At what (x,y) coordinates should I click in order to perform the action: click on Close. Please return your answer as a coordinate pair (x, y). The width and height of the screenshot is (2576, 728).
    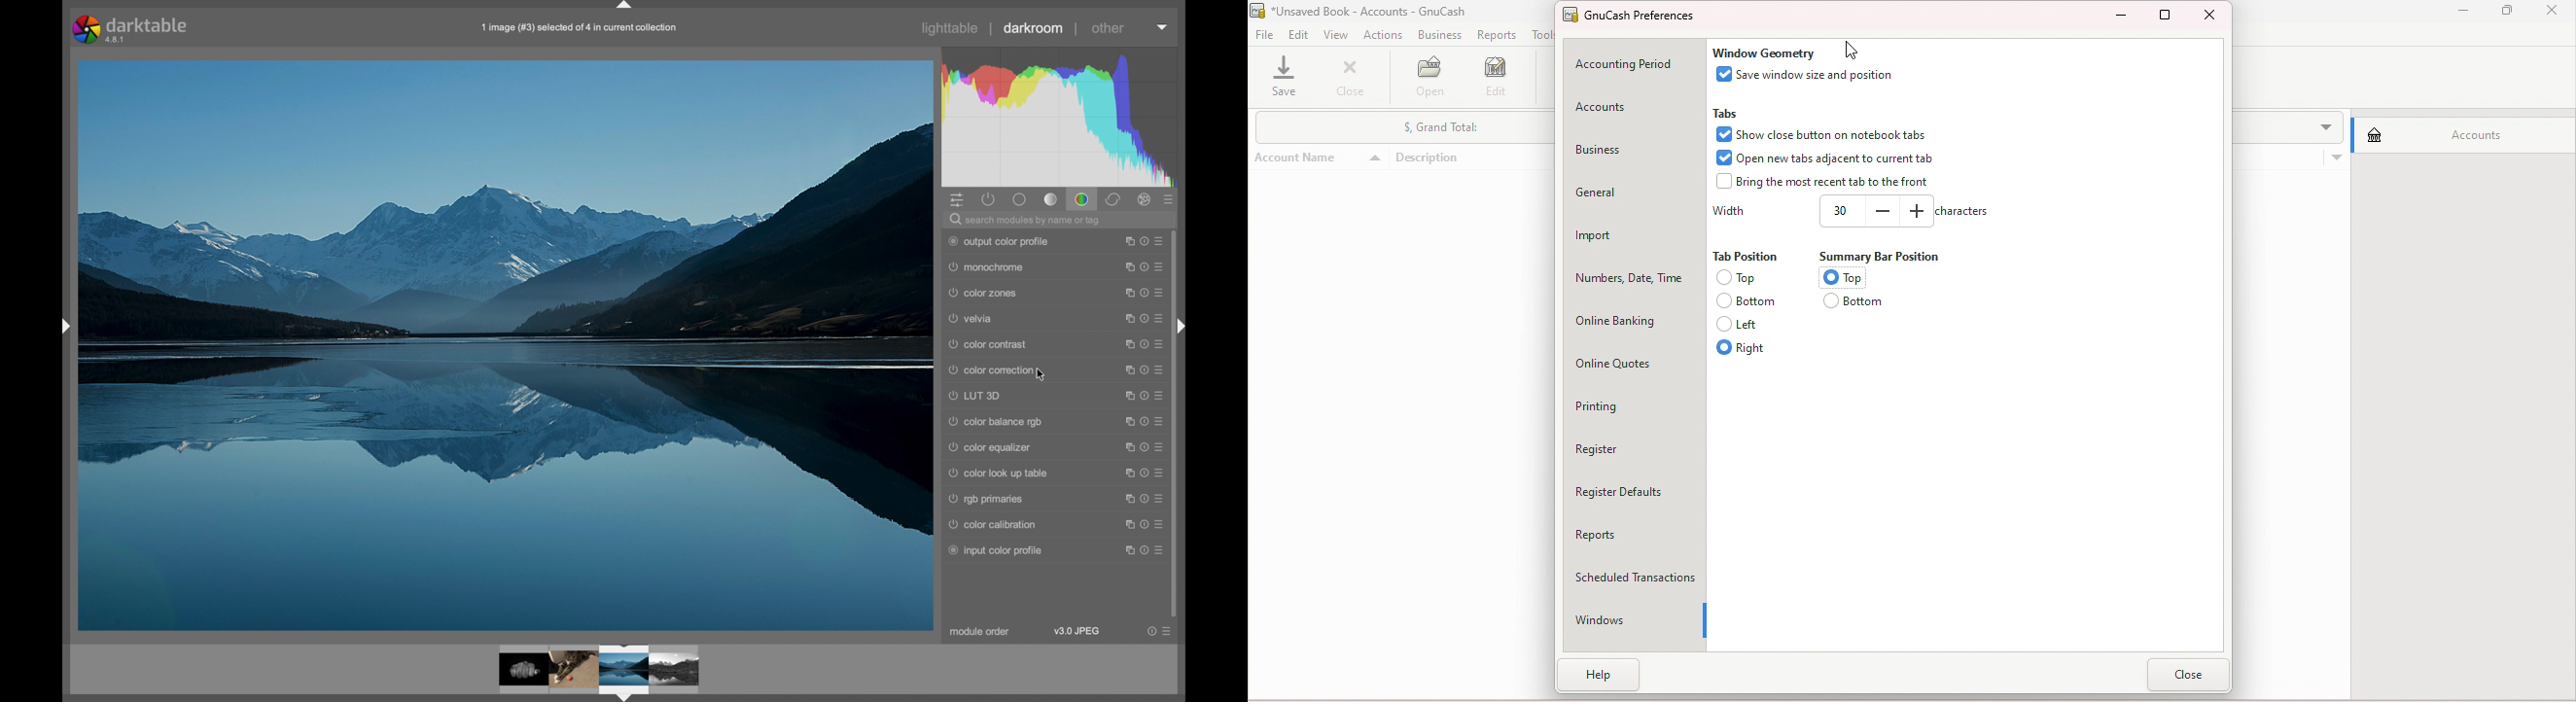
    Looking at the image, I should click on (2211, 15).